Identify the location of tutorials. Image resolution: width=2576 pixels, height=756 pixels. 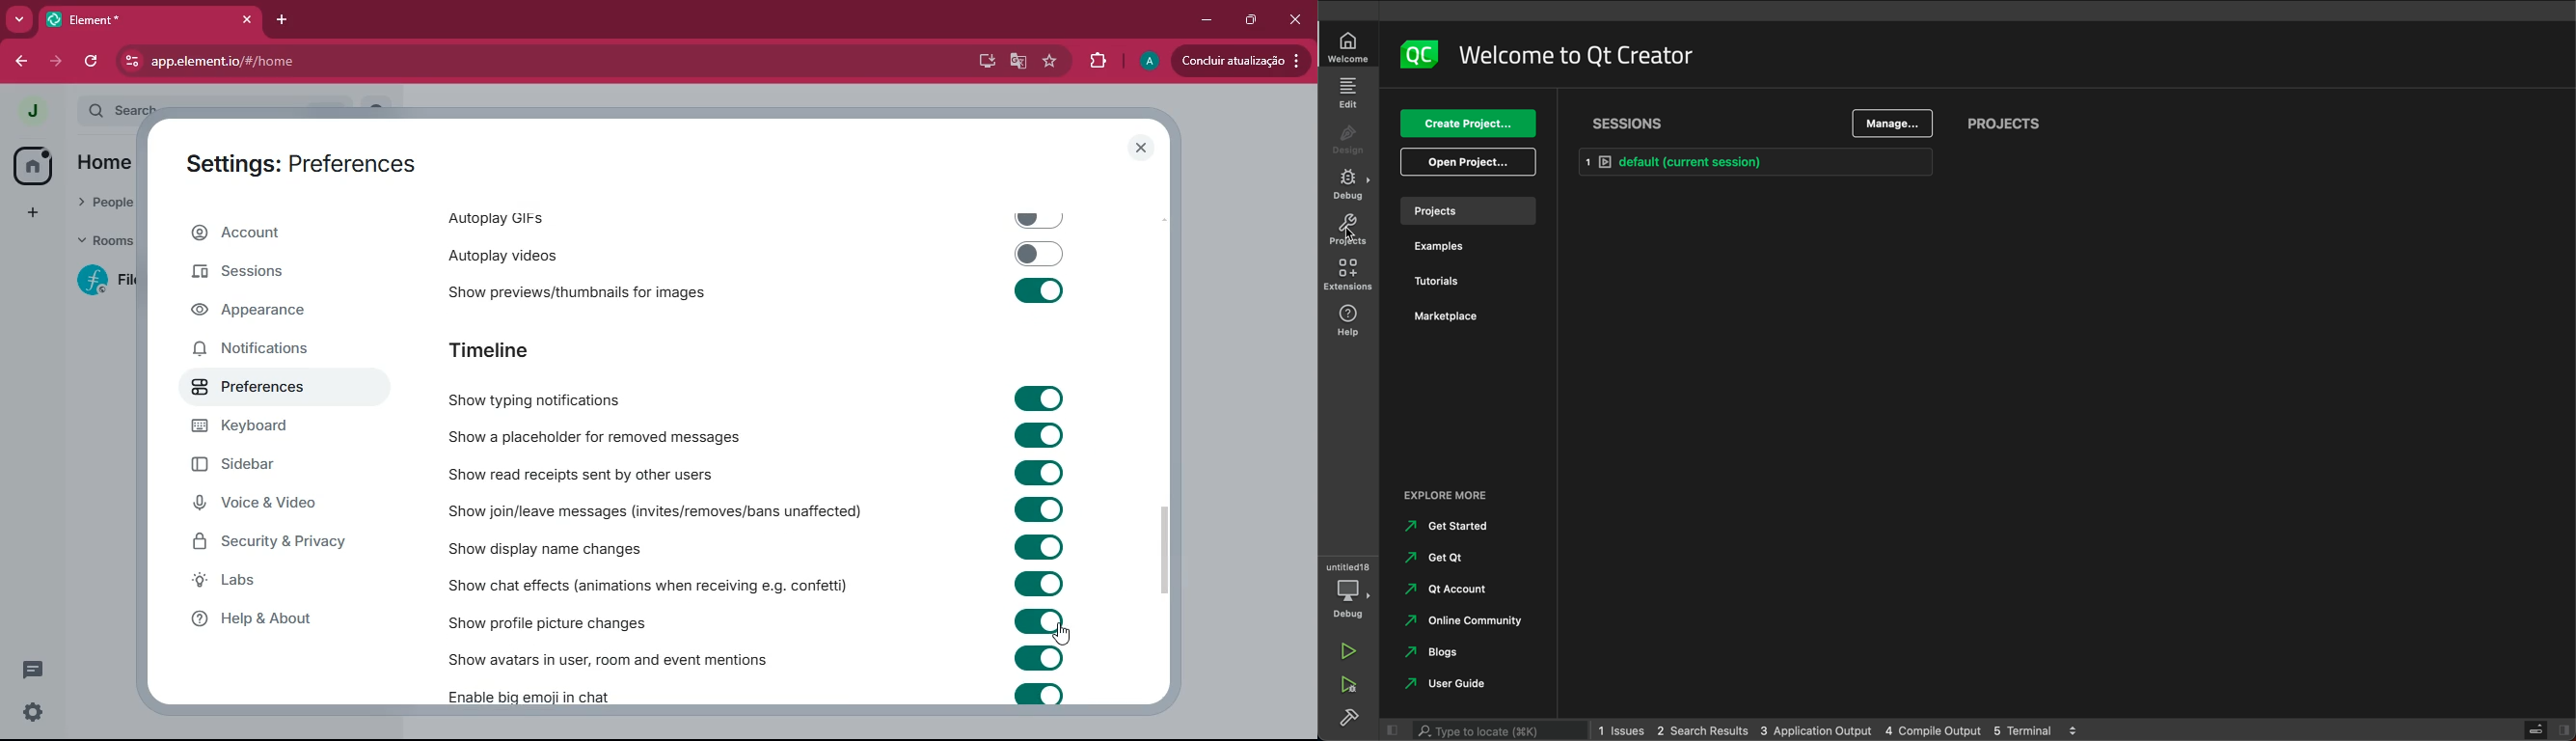
(1441, 283).